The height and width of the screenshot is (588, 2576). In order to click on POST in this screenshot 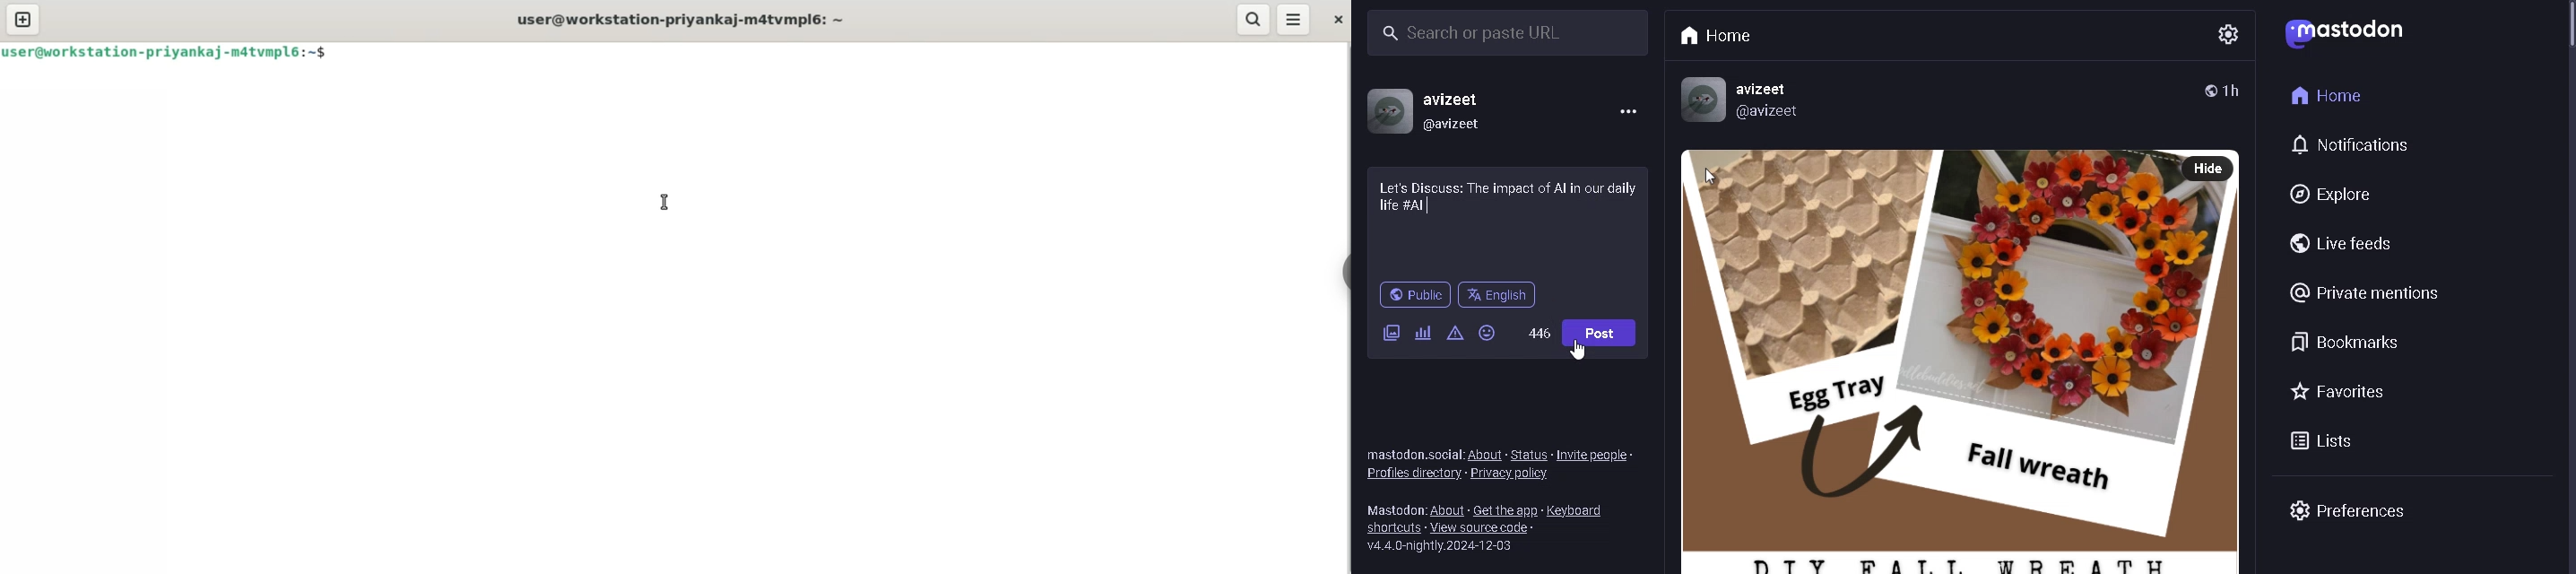, I will do `click(1605, 333)`.